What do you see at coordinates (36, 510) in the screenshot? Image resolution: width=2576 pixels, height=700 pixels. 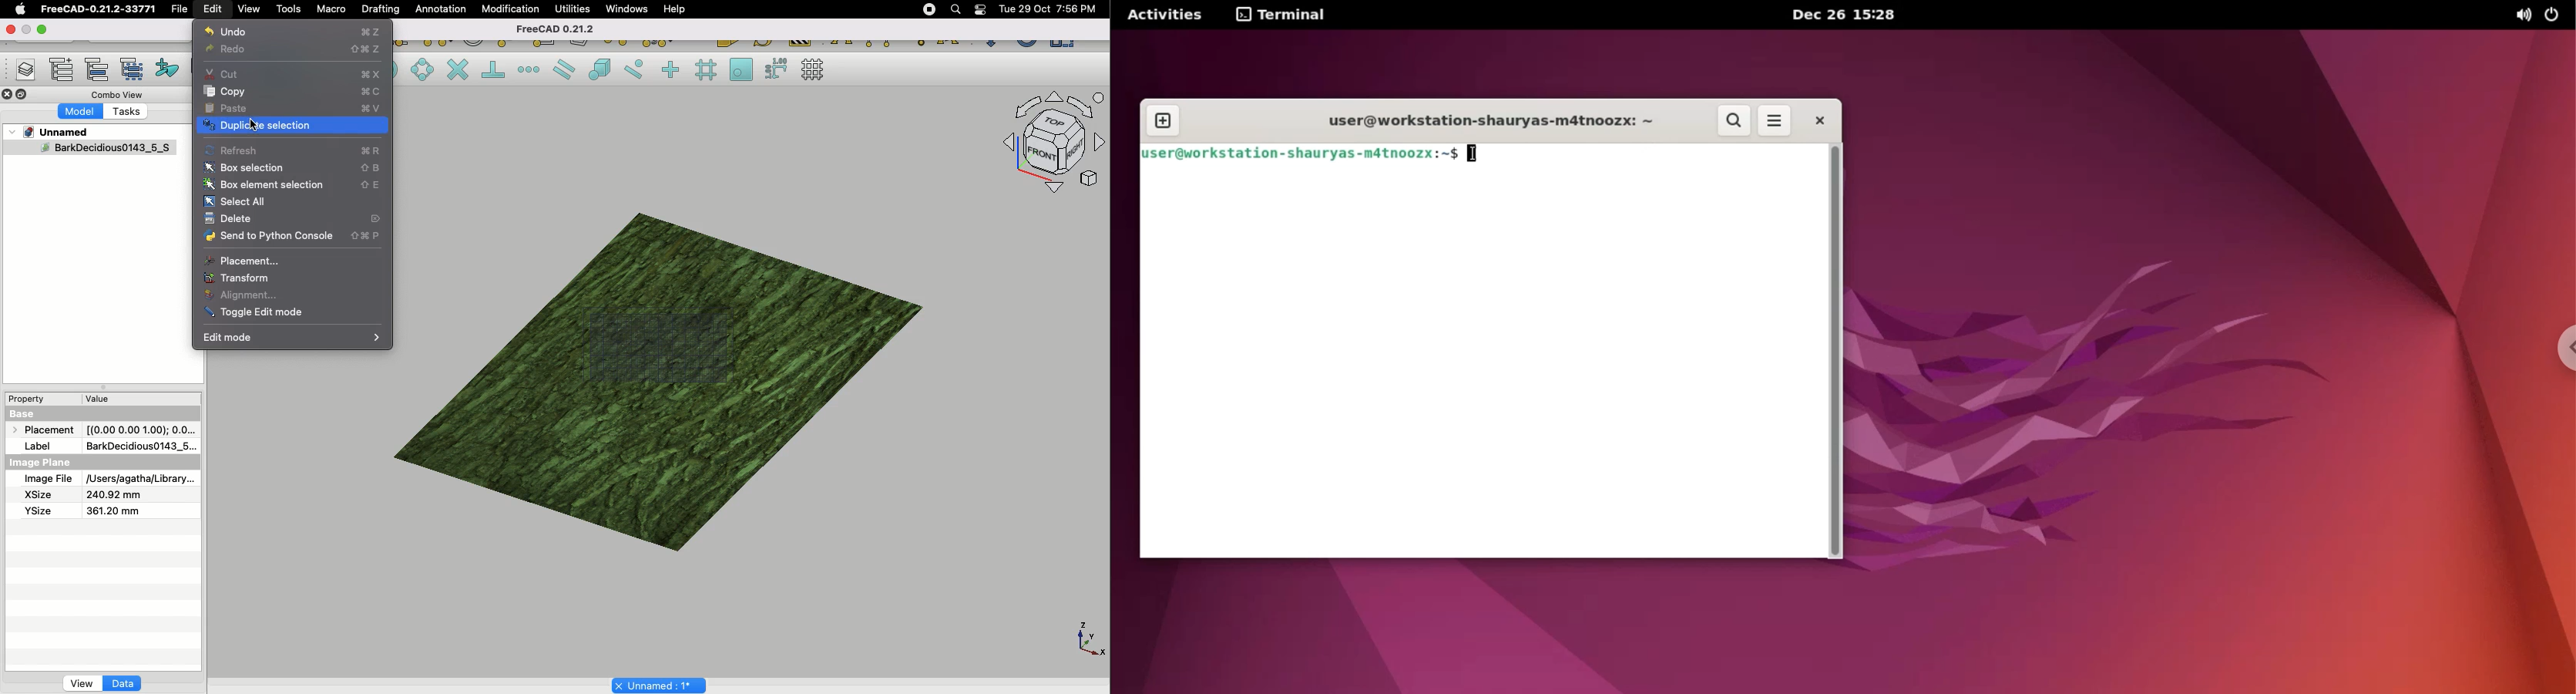 I see `YSize` at bounding box center [36, 510].